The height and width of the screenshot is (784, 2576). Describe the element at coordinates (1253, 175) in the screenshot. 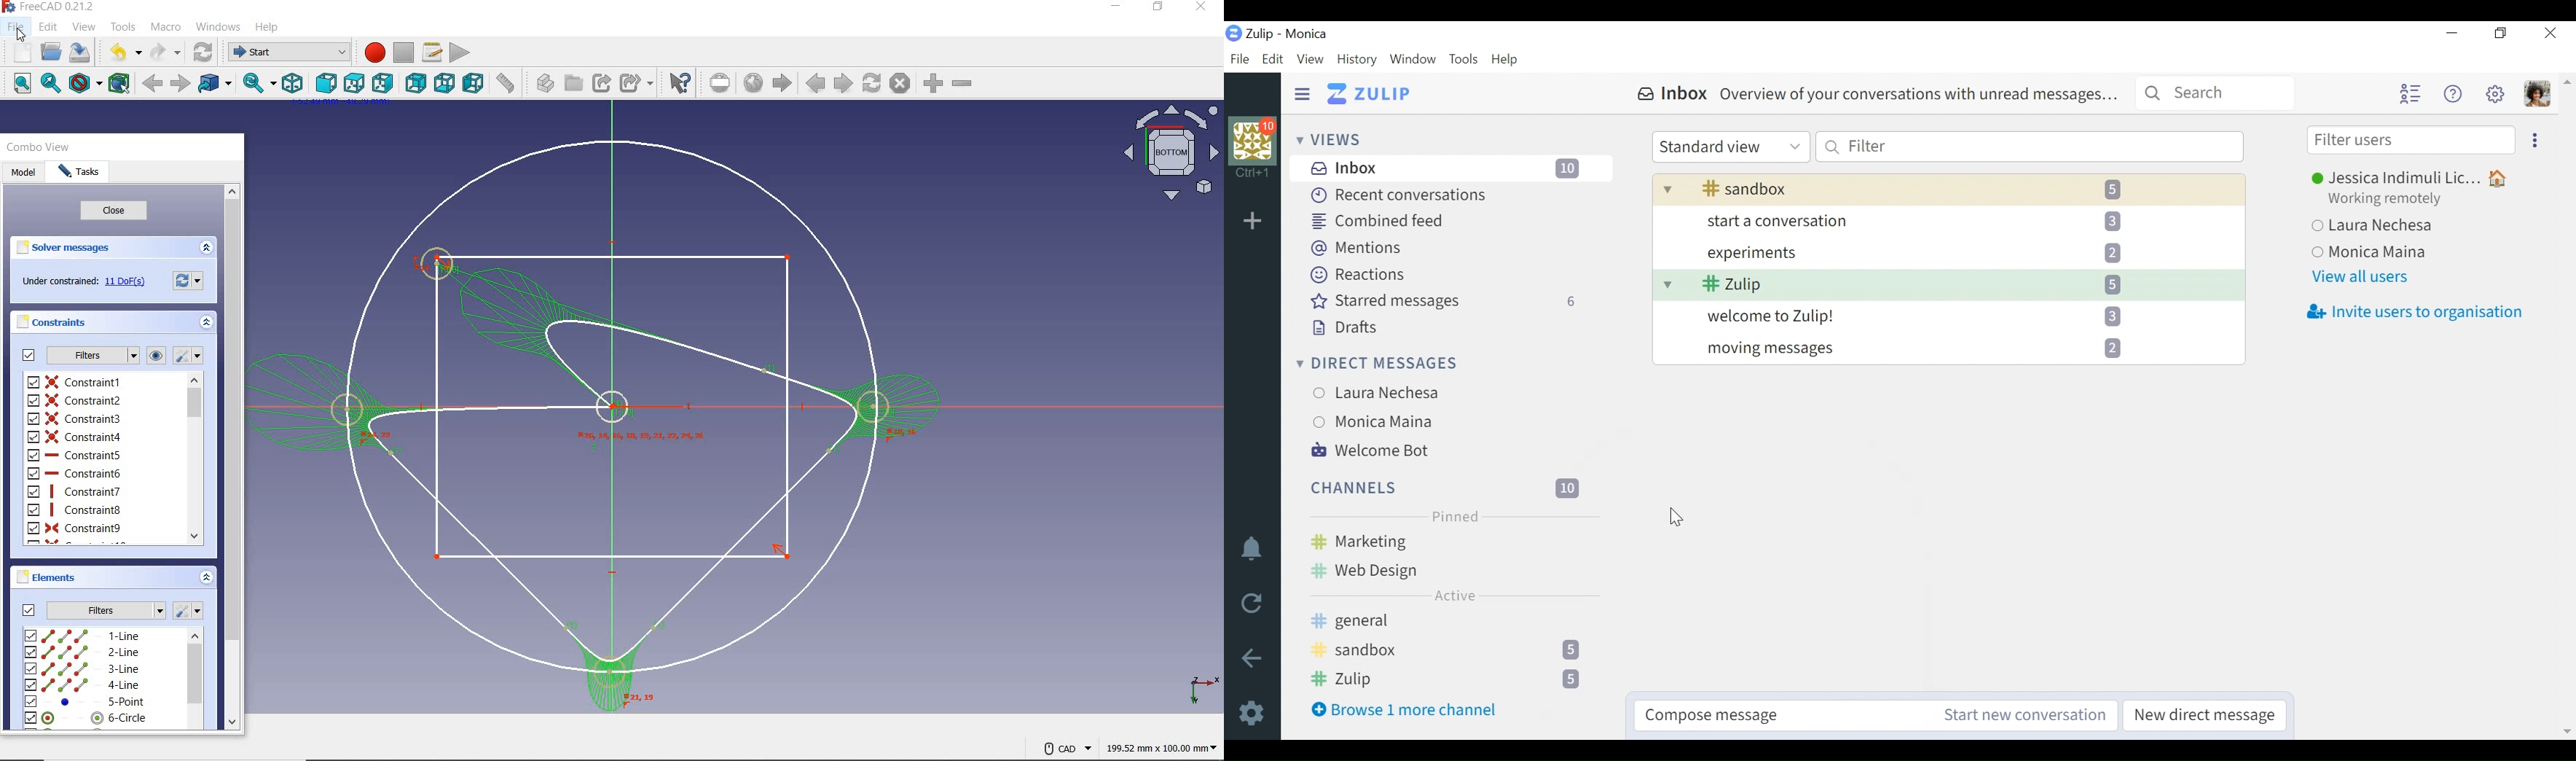

I see `Ctrl + 1` at that location.